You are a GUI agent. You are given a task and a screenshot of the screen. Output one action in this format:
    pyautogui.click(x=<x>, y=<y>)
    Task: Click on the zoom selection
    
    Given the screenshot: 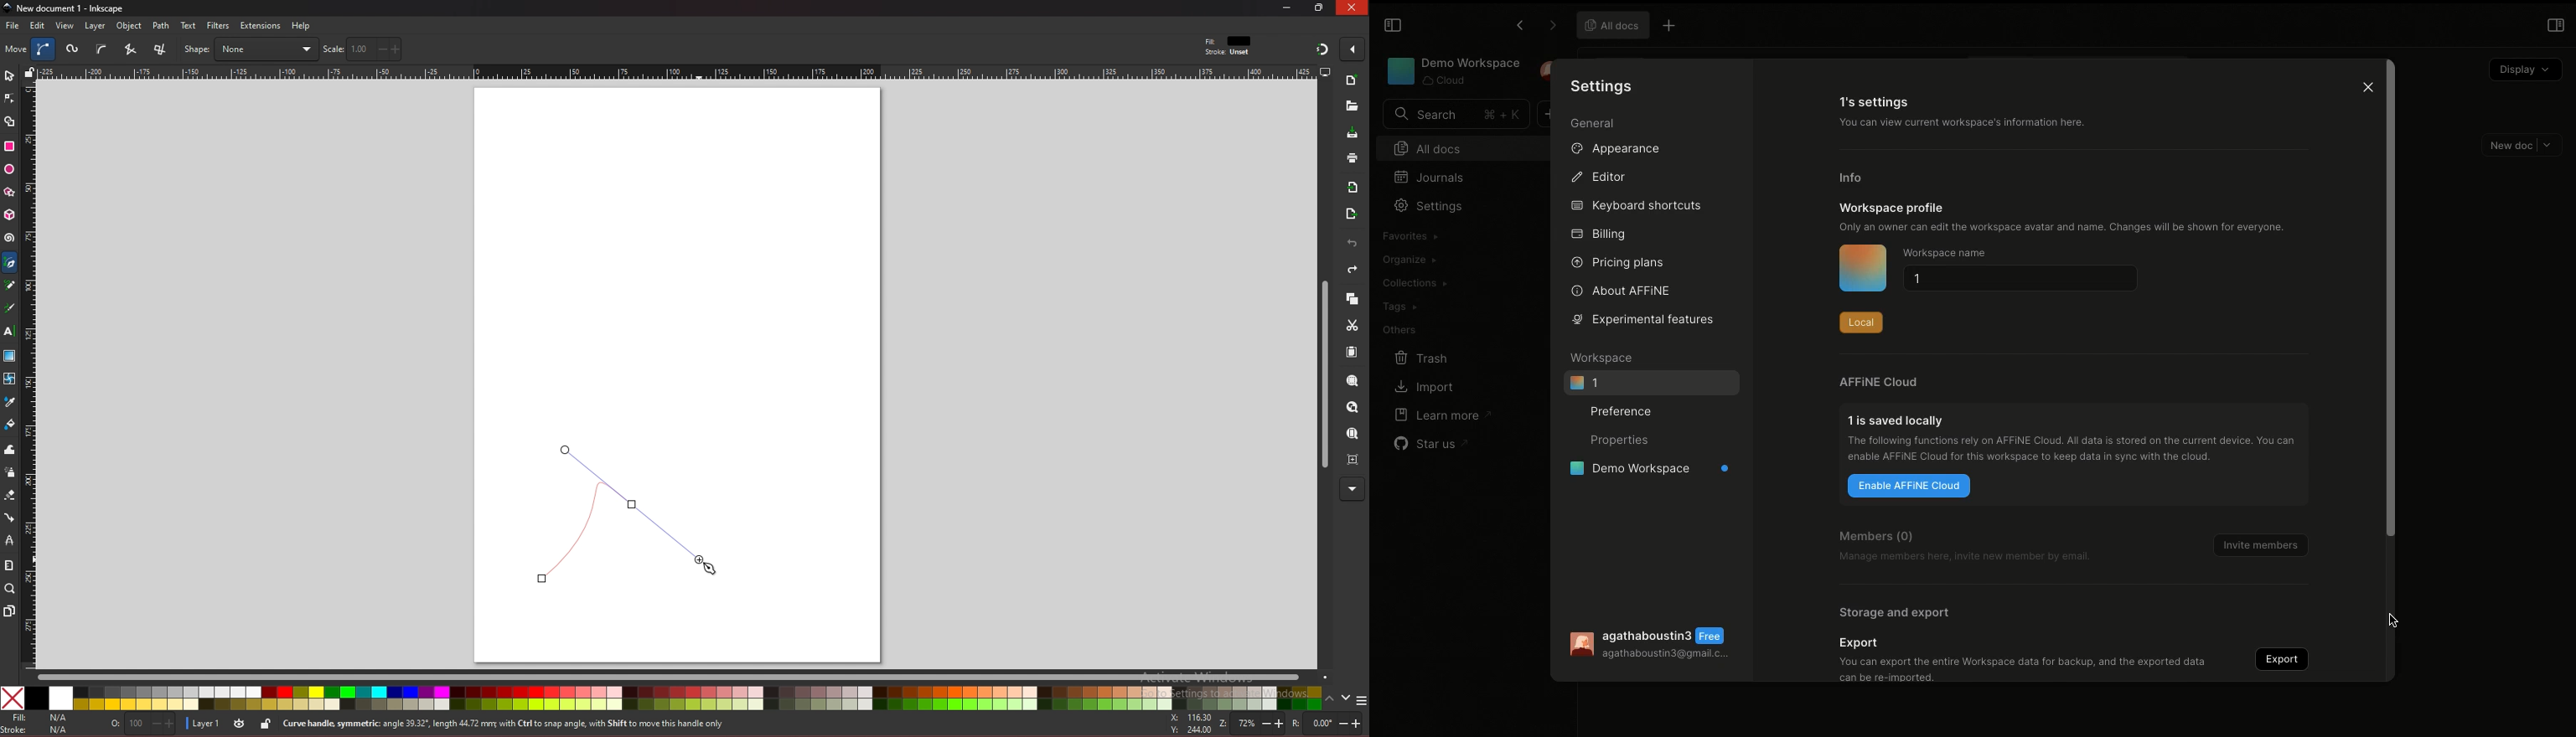 What is the action you would take?
    pyautogui.click(x=1354, y=382)
    